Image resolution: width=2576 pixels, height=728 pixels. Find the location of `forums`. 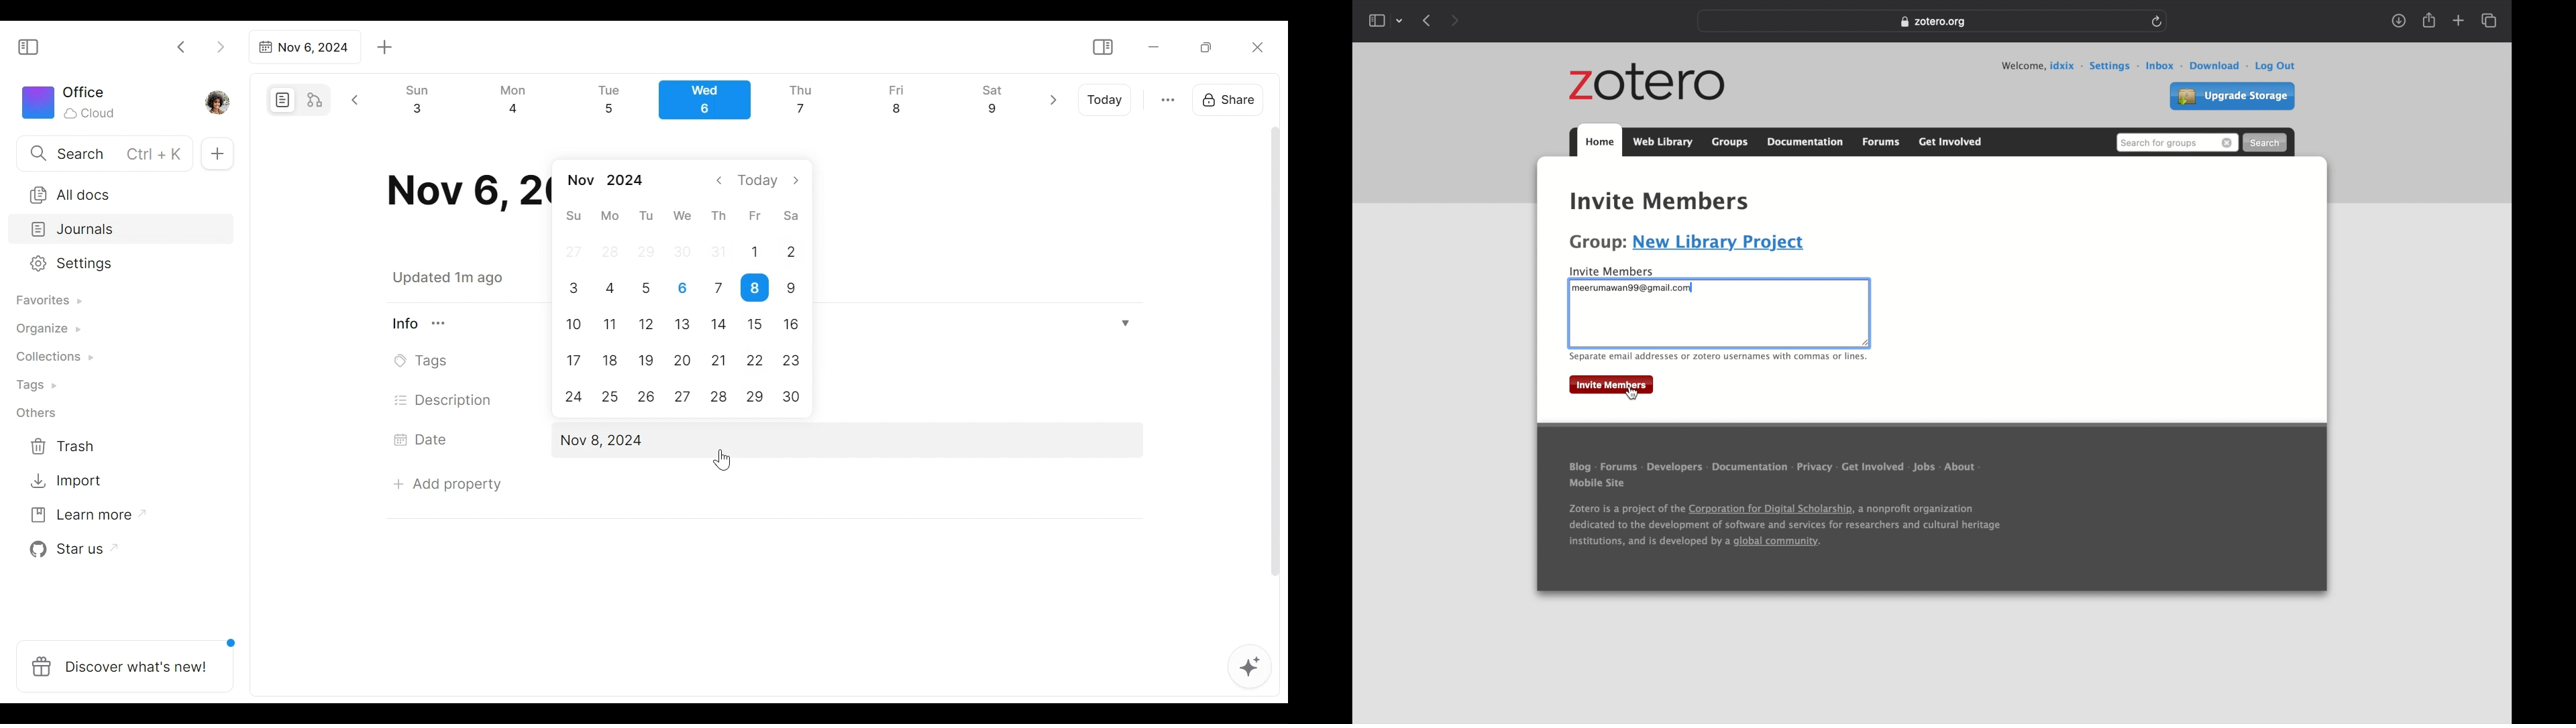

forums is located at coordinates (1621, 465).